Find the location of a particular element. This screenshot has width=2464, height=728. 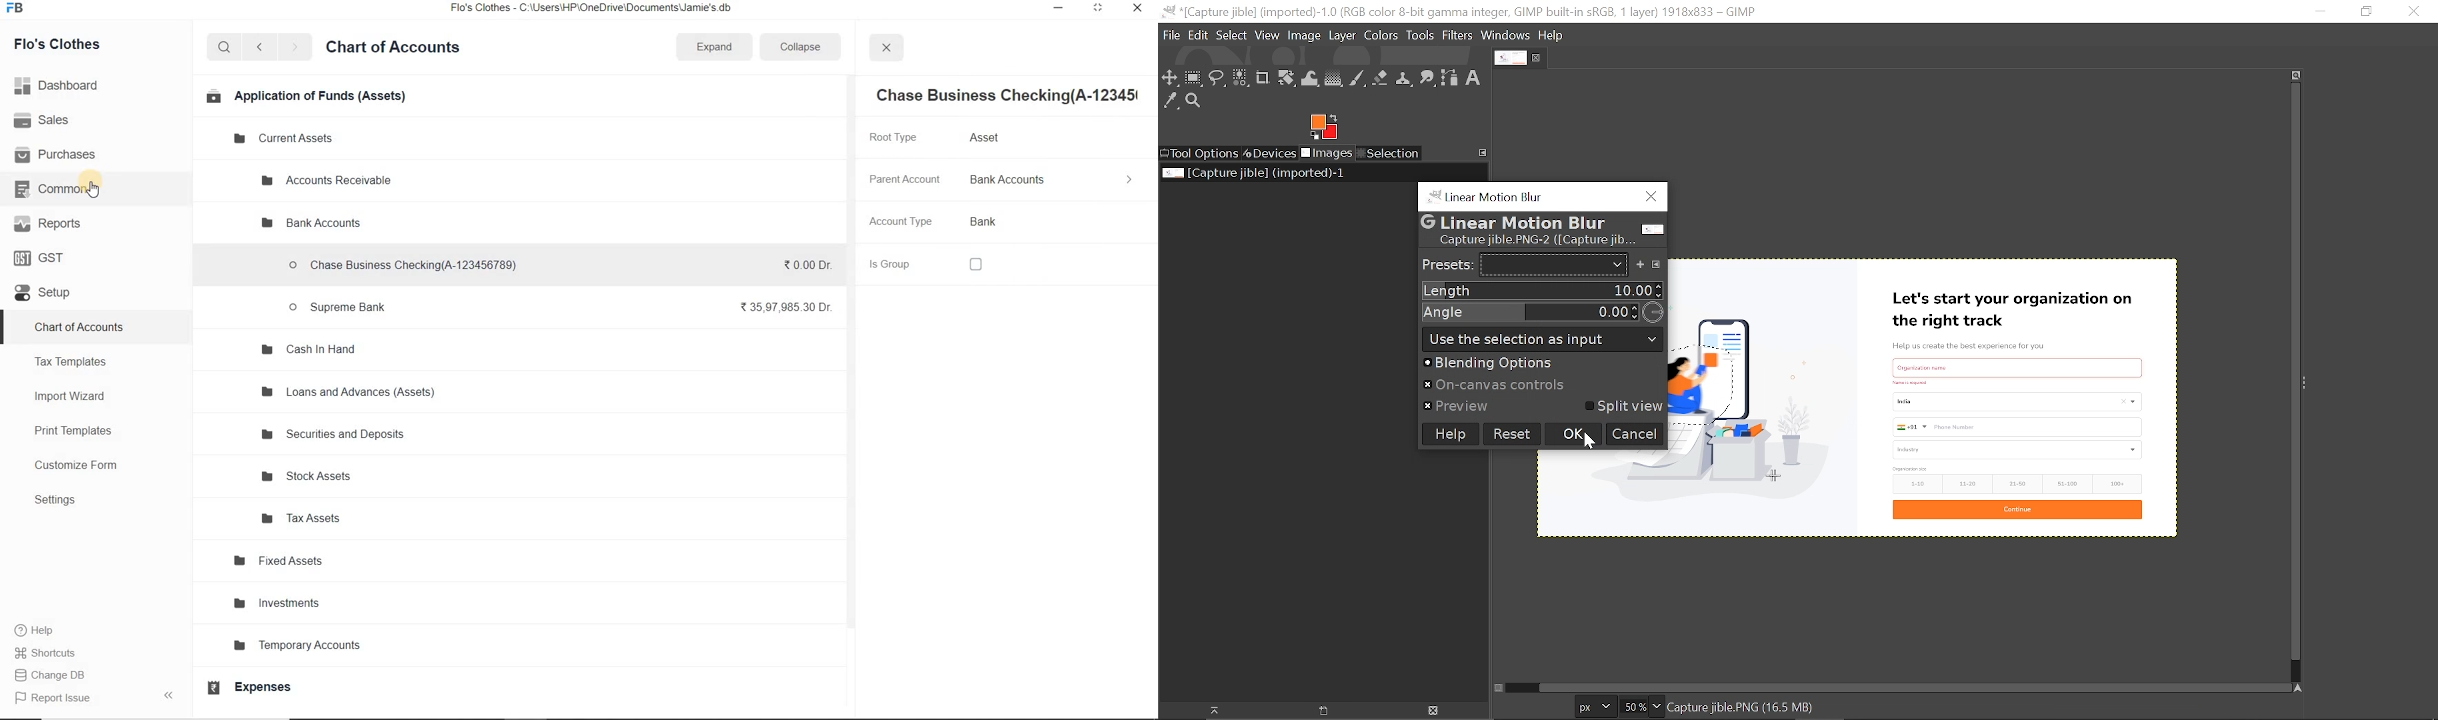

Close is located at coordinates (2414, 11).